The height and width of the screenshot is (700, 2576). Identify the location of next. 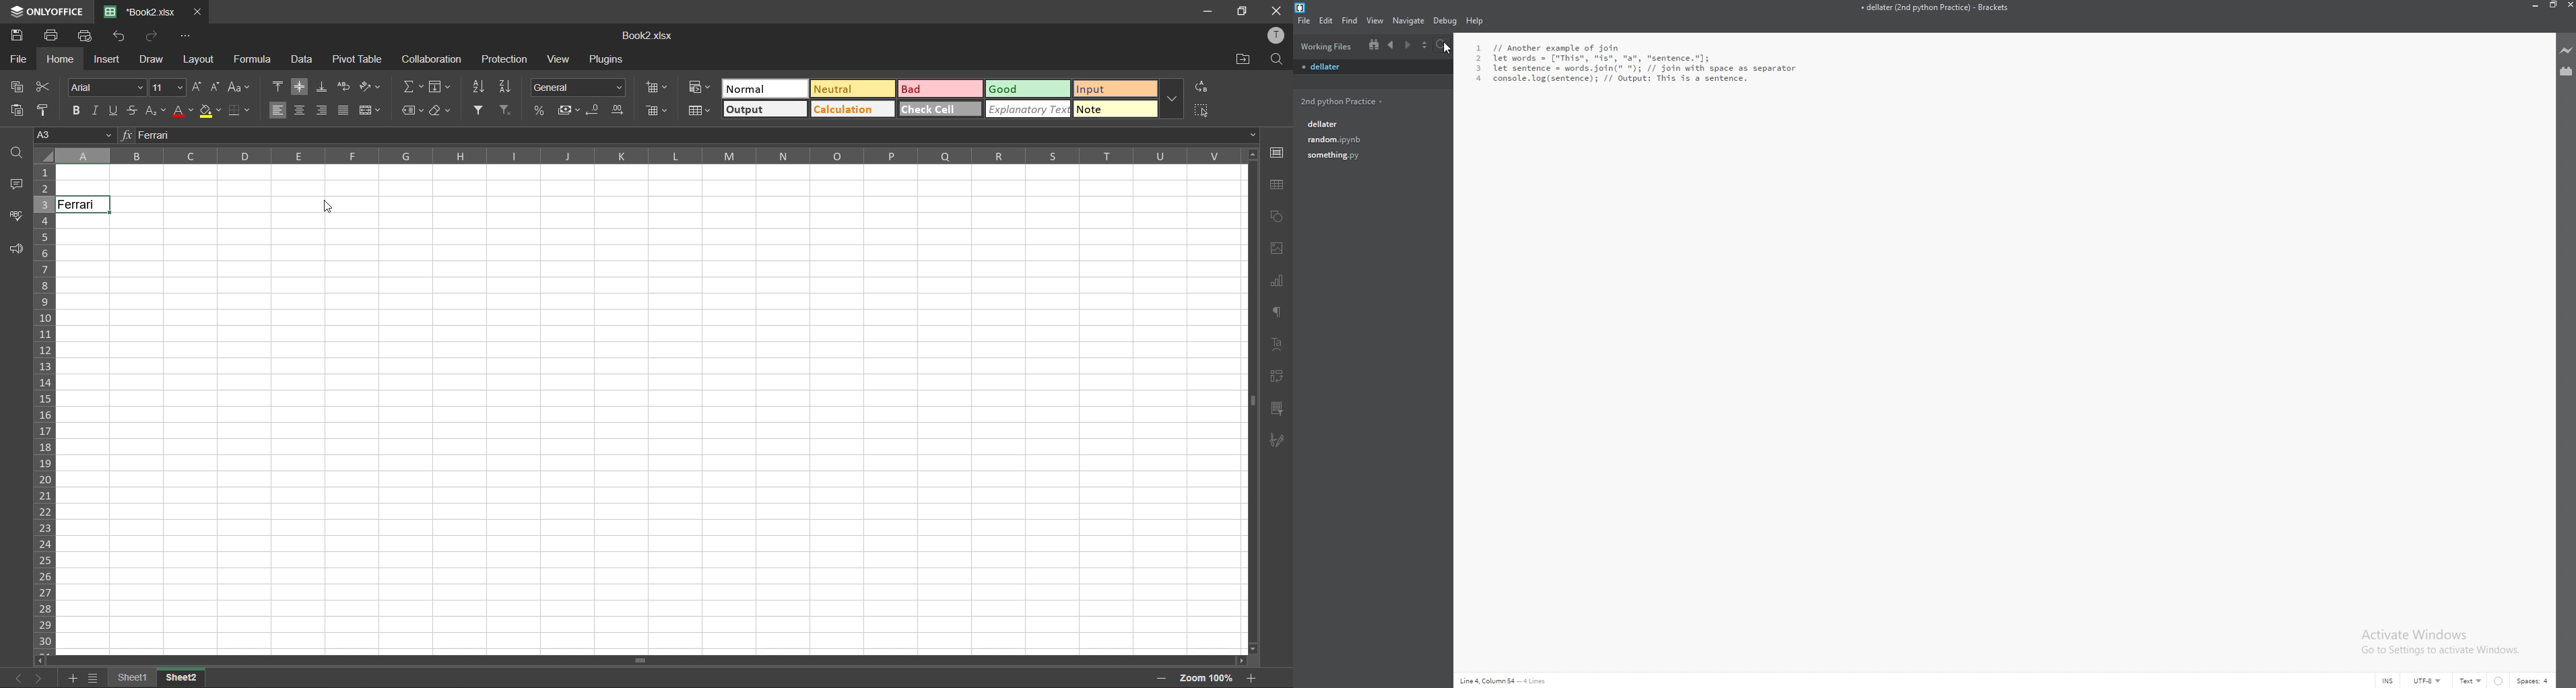
(1407, 45).